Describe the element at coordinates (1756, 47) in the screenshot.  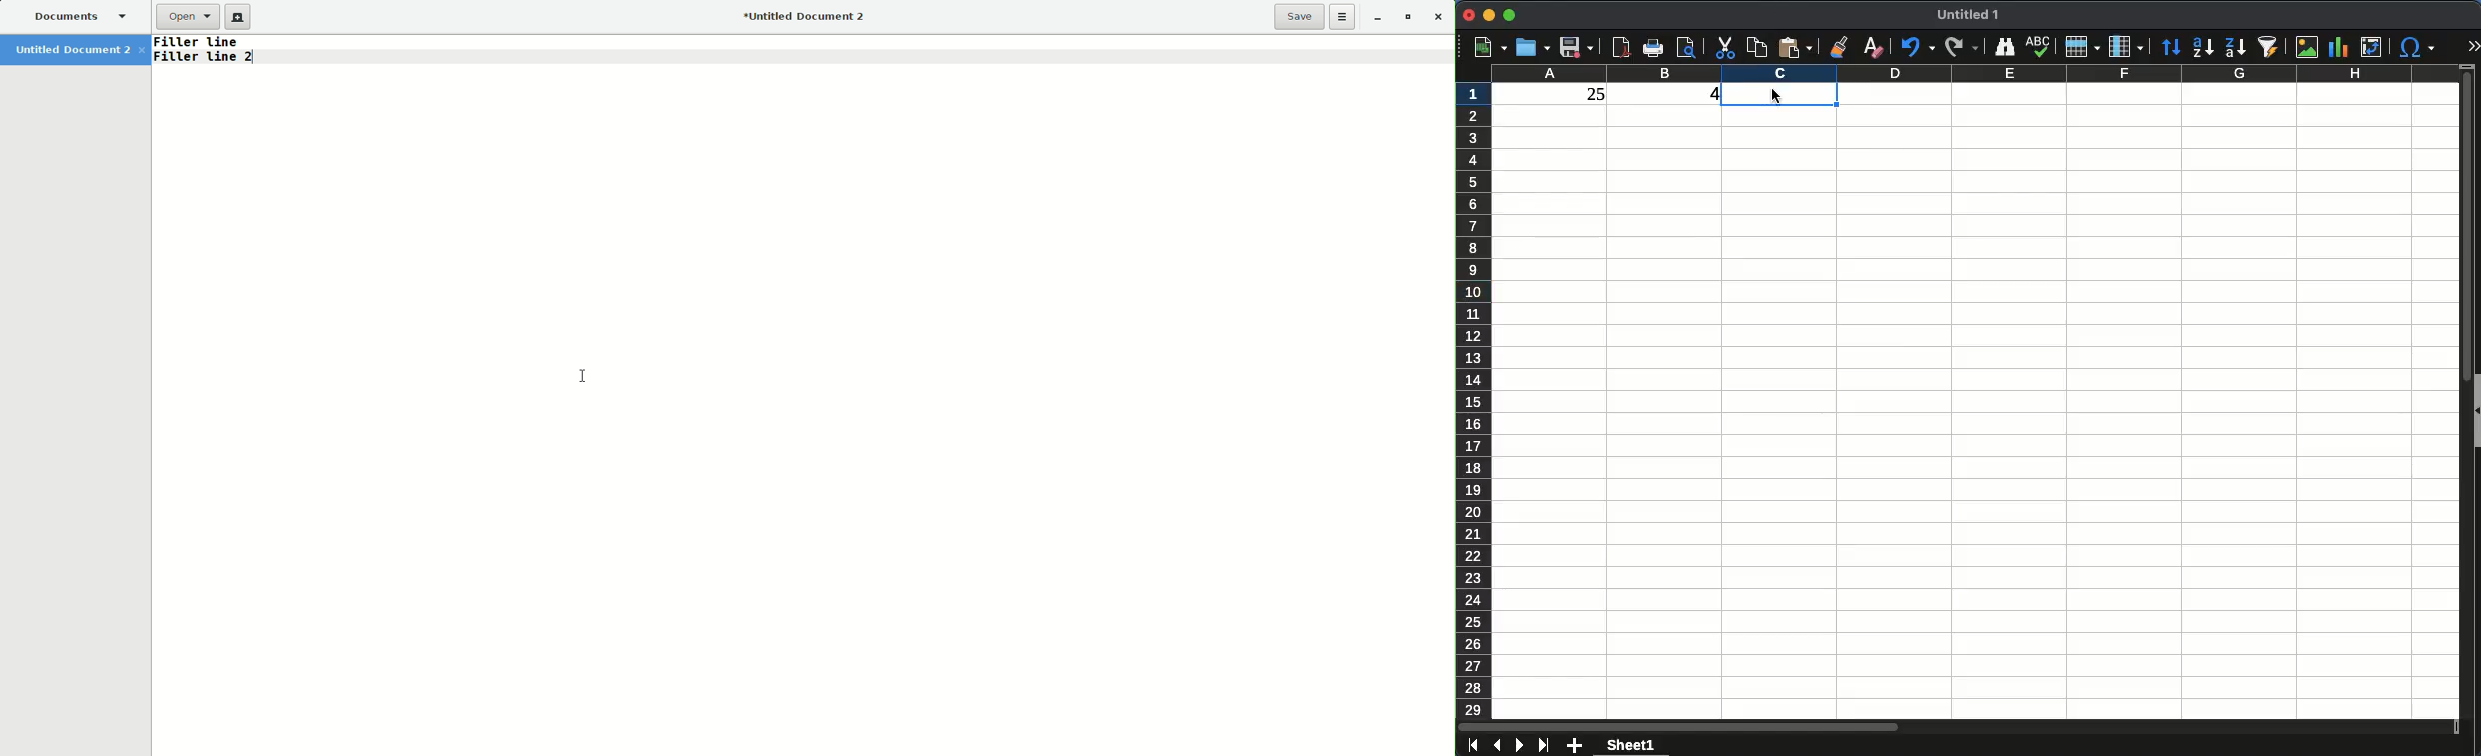
I see `copy` at that location.